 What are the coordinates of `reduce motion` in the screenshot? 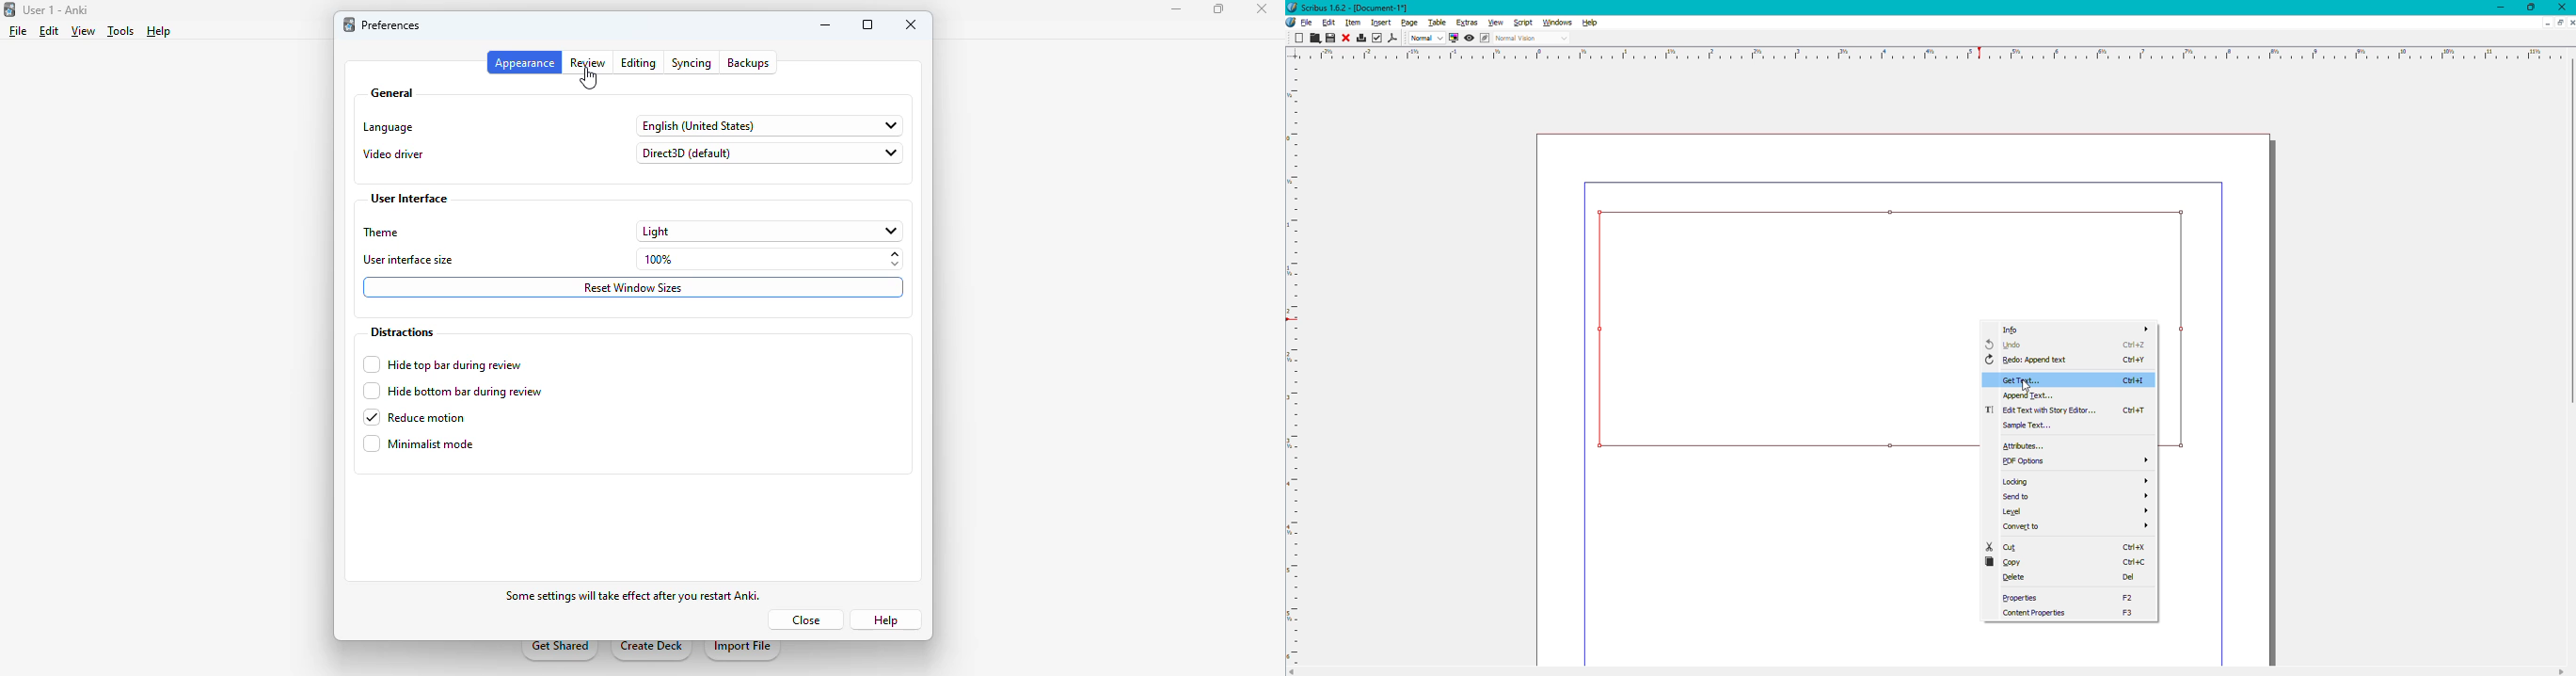 It's located at (416, 417).